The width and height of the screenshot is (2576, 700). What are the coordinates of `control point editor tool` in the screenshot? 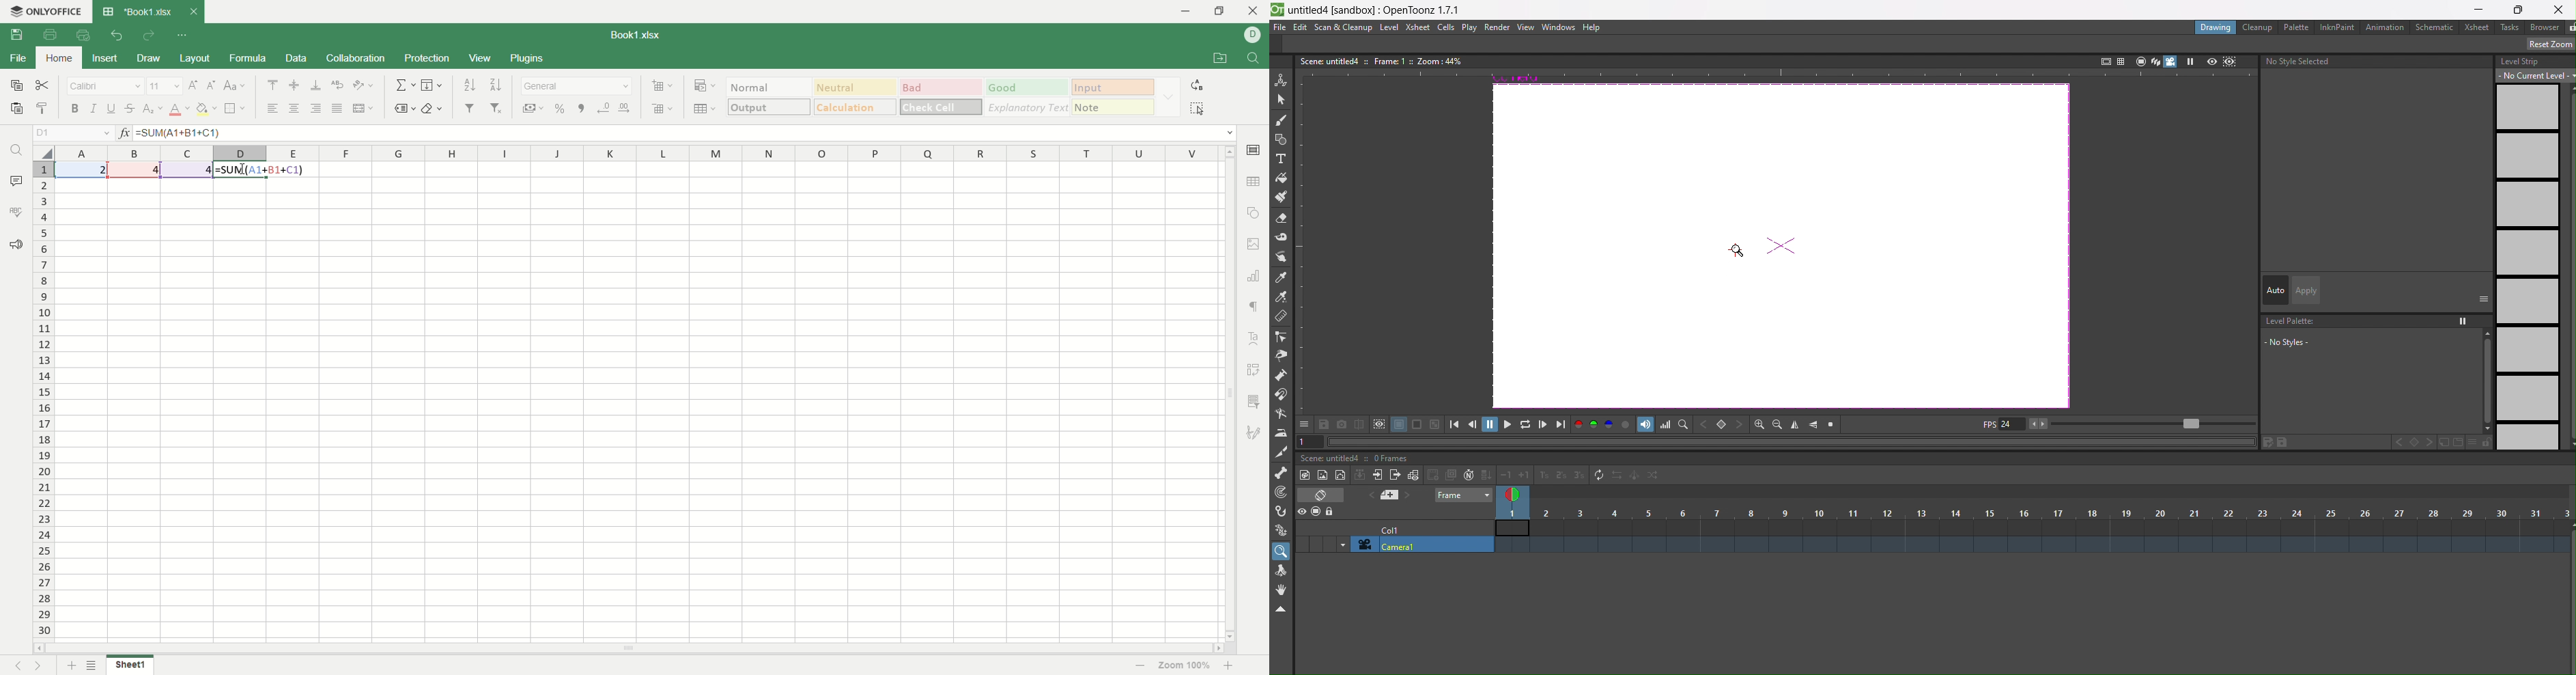 It's located at (1282, 337).